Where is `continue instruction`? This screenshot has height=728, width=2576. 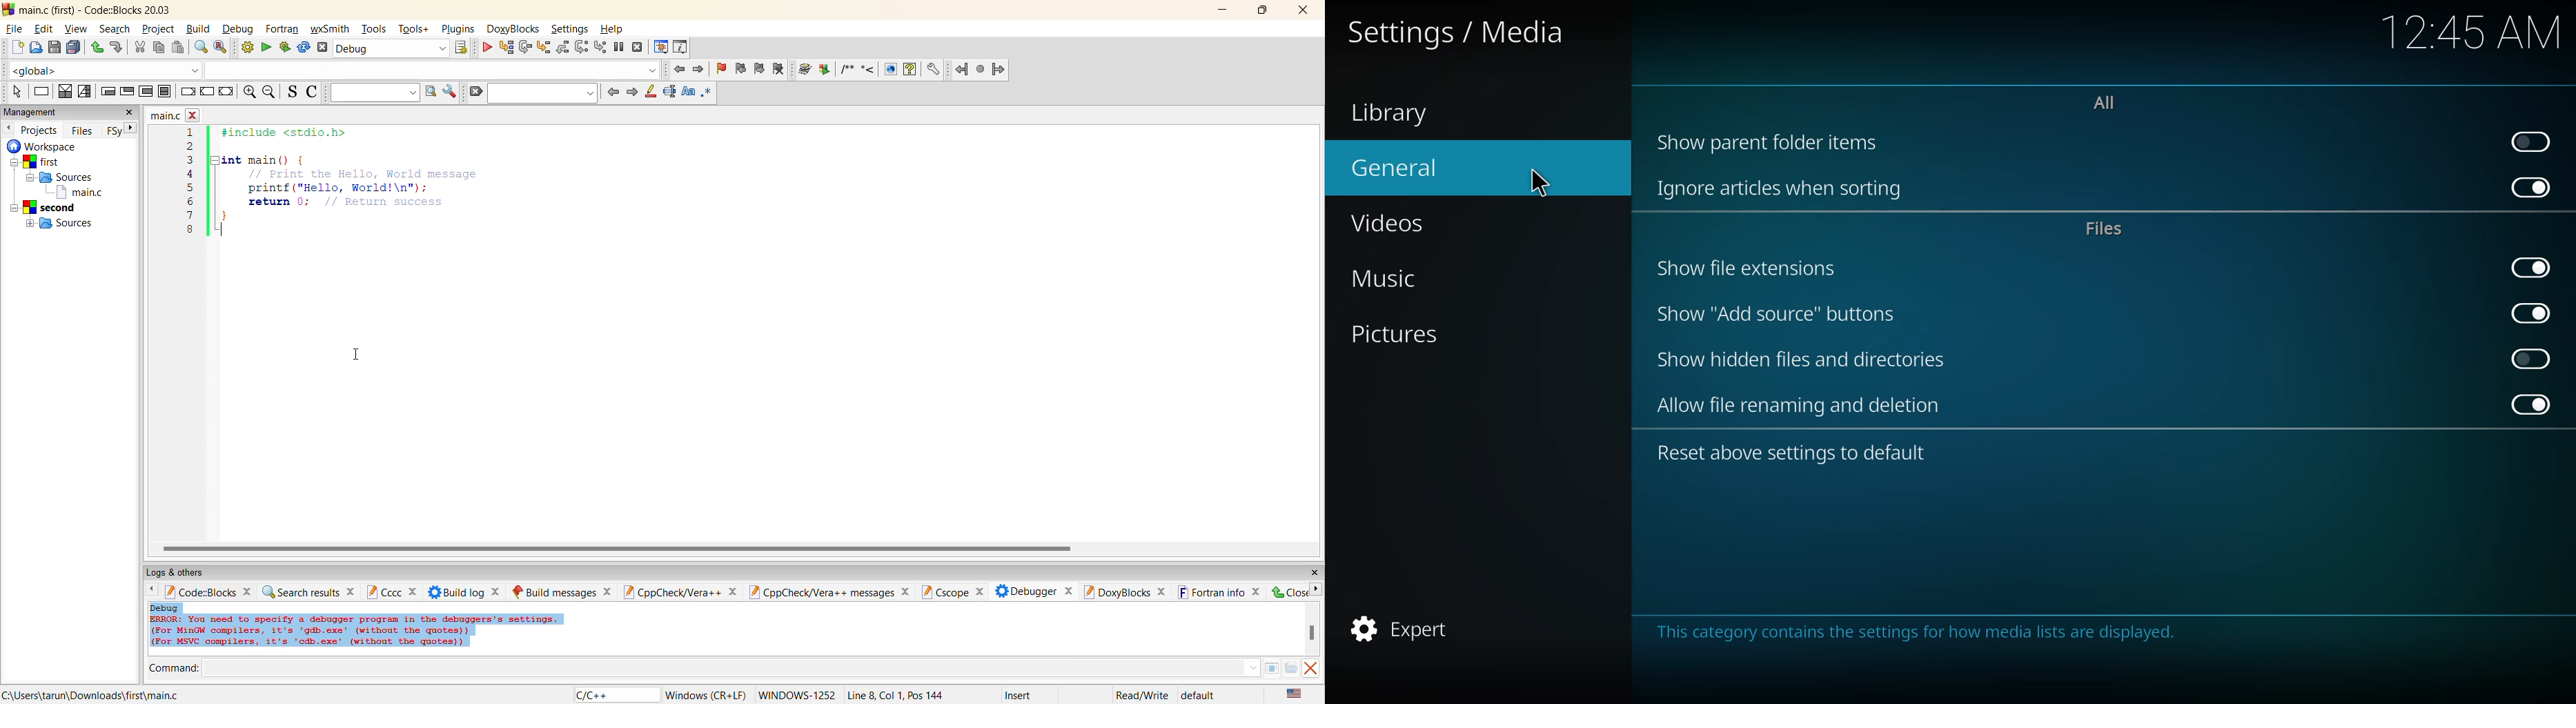
continue instruction is located at coordinates (206, 92).